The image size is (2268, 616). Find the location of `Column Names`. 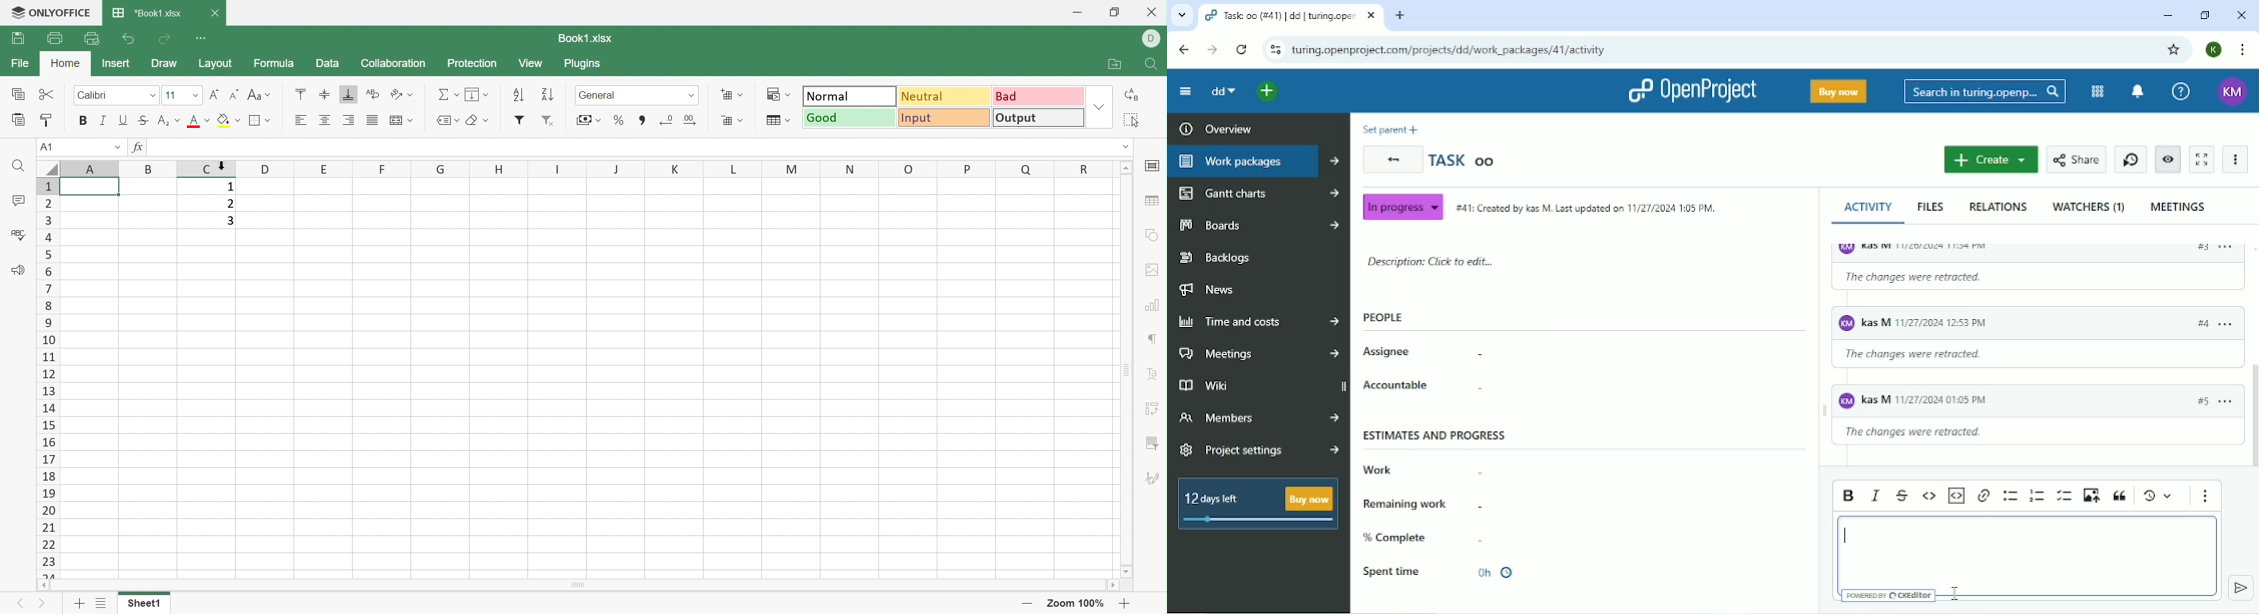

Column Names is located at coordinates (576, 167).